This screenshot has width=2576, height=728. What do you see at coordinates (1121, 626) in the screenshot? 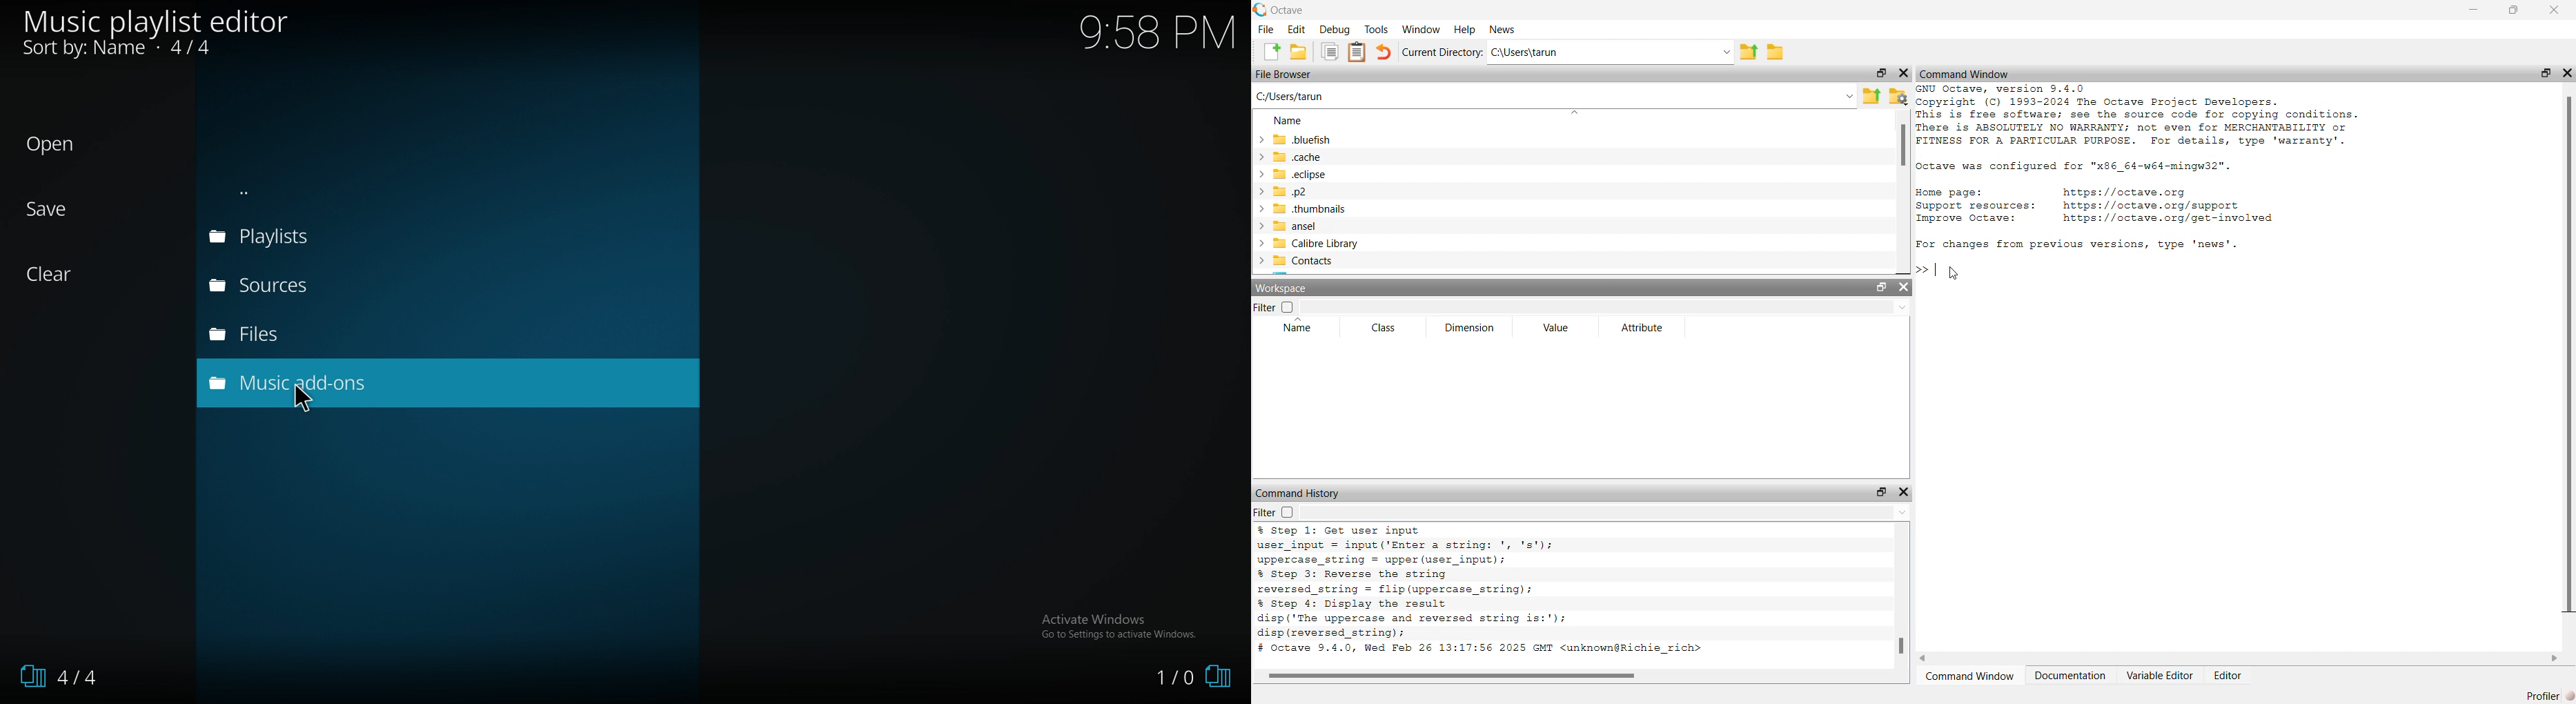
I see `Activate Windows
Go to Settings to activate Windows.` at bounding box center [1121, 626].